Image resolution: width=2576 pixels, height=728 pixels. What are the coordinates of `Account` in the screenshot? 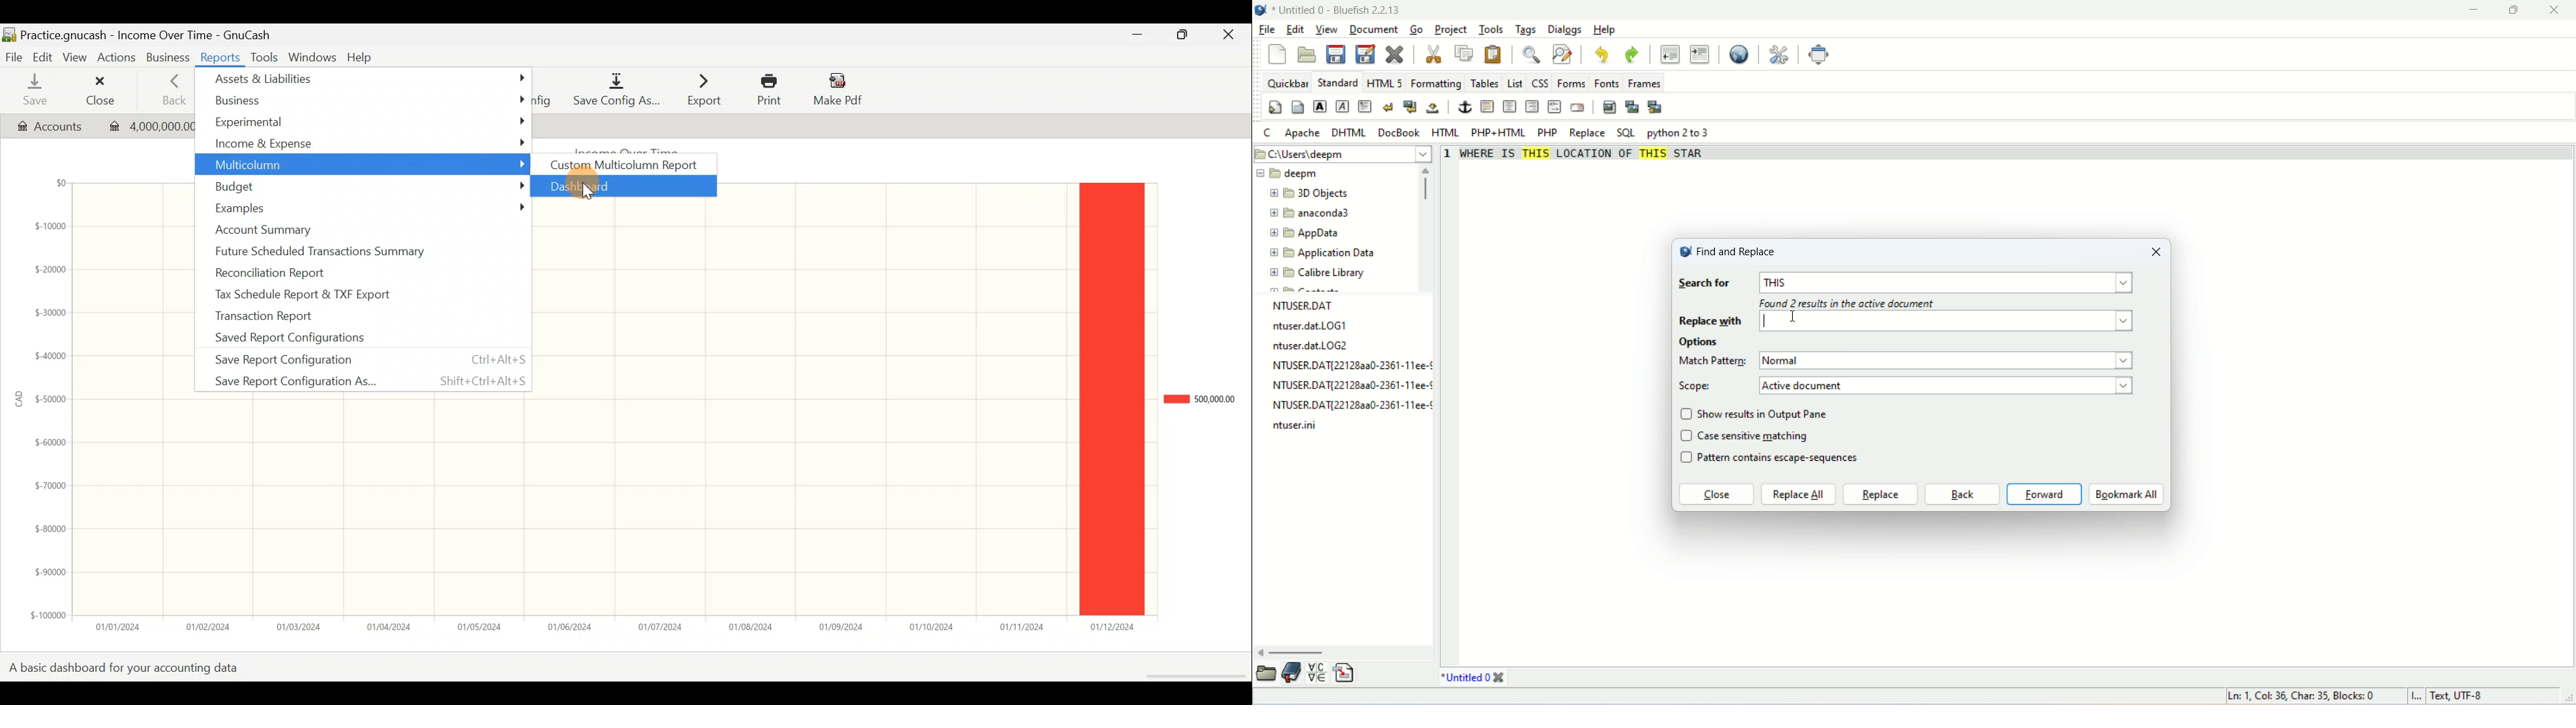 It's located at (49, 127).